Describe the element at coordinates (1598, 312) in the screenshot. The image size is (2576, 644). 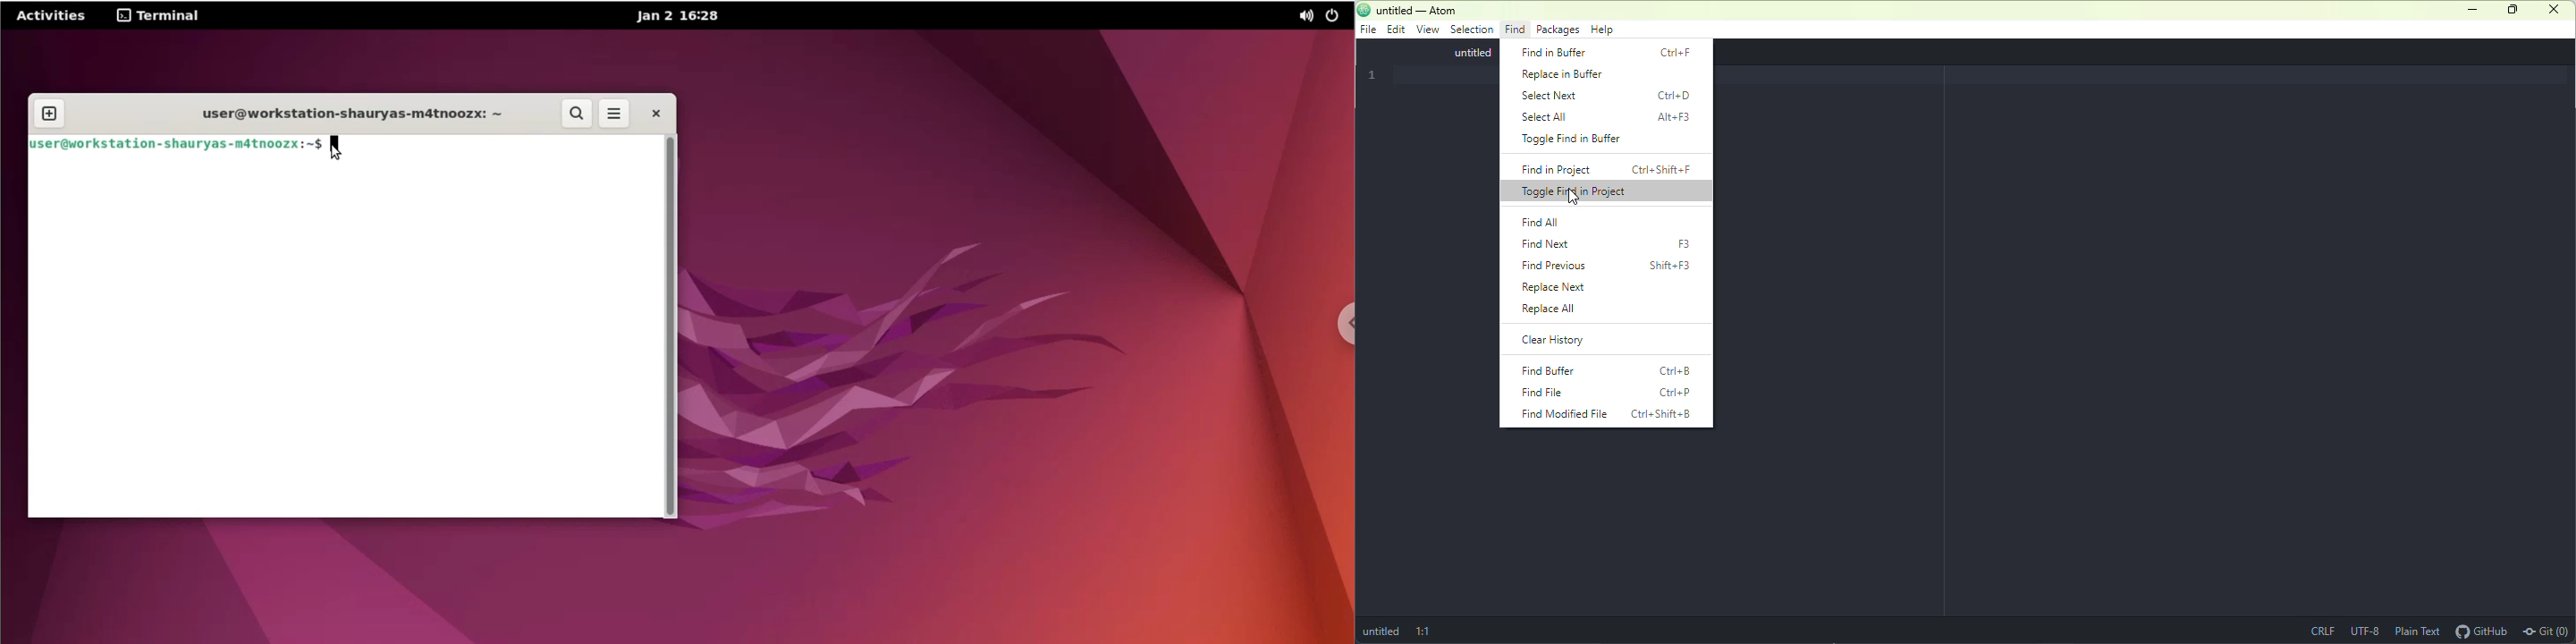
I see `replace all` at that location.